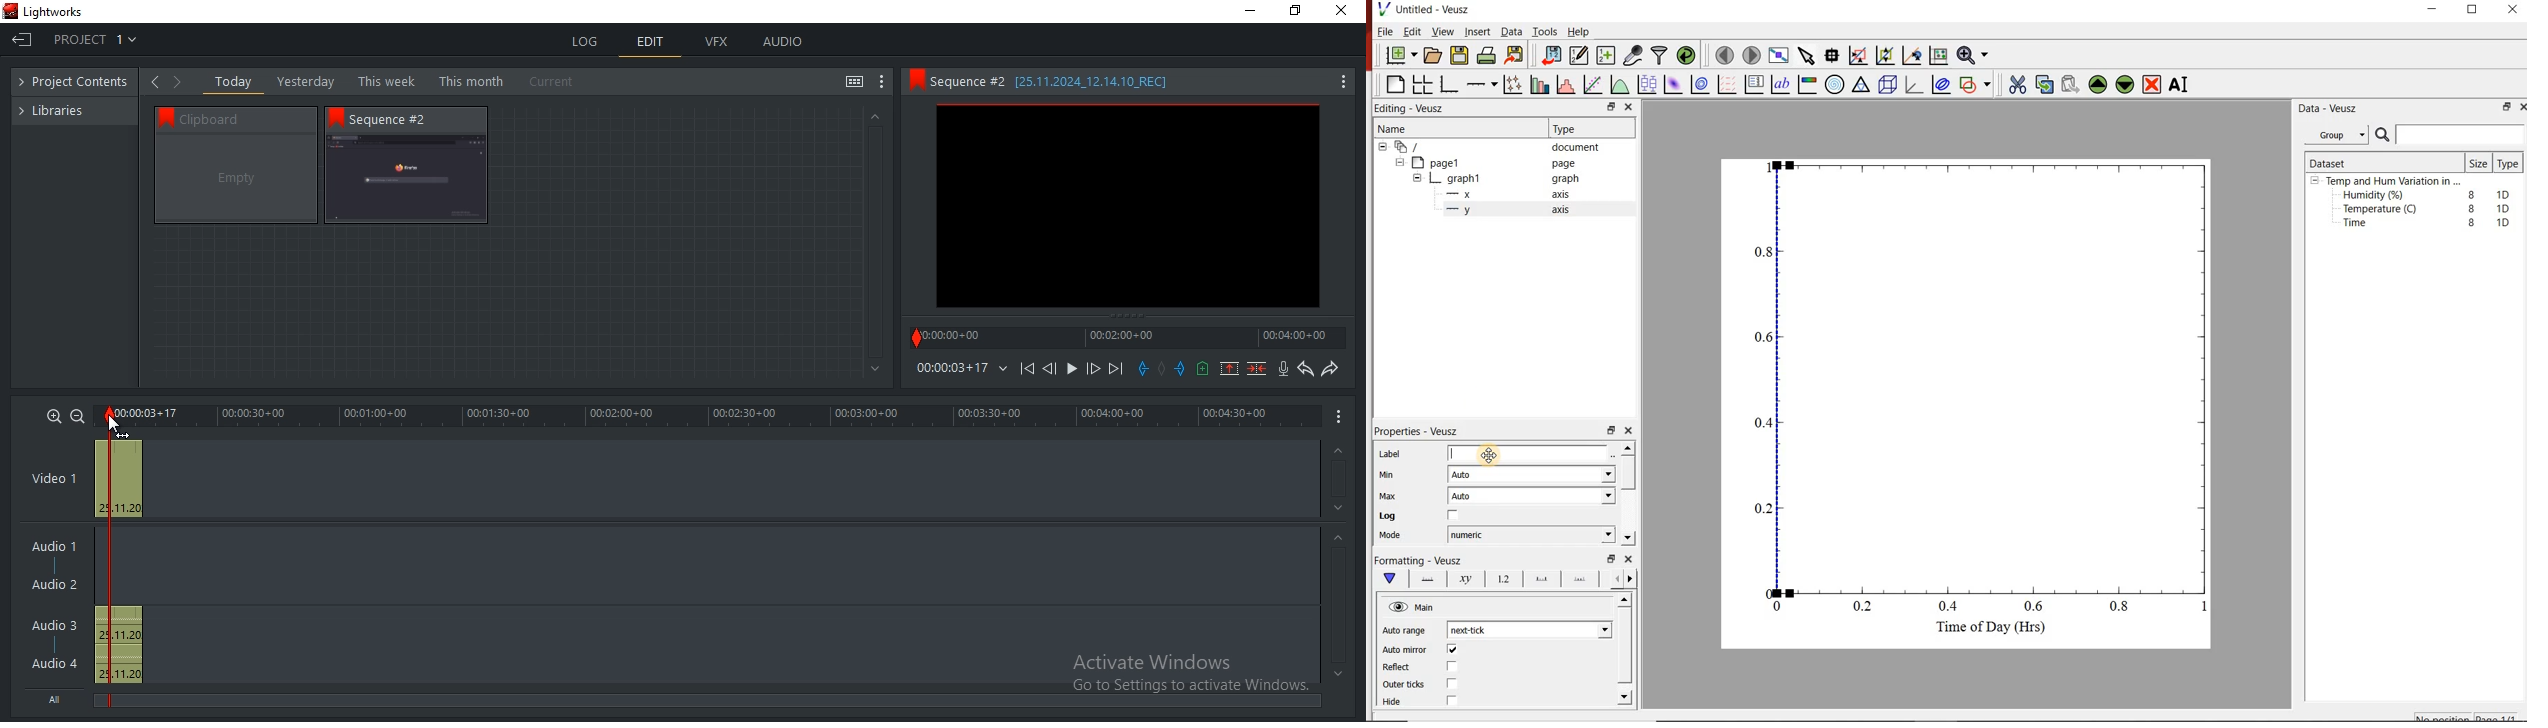 This screenshot has width=2548, height=728. Describe the element at coordinates (118, 645) in the screenshot. I see `audio` at that location.